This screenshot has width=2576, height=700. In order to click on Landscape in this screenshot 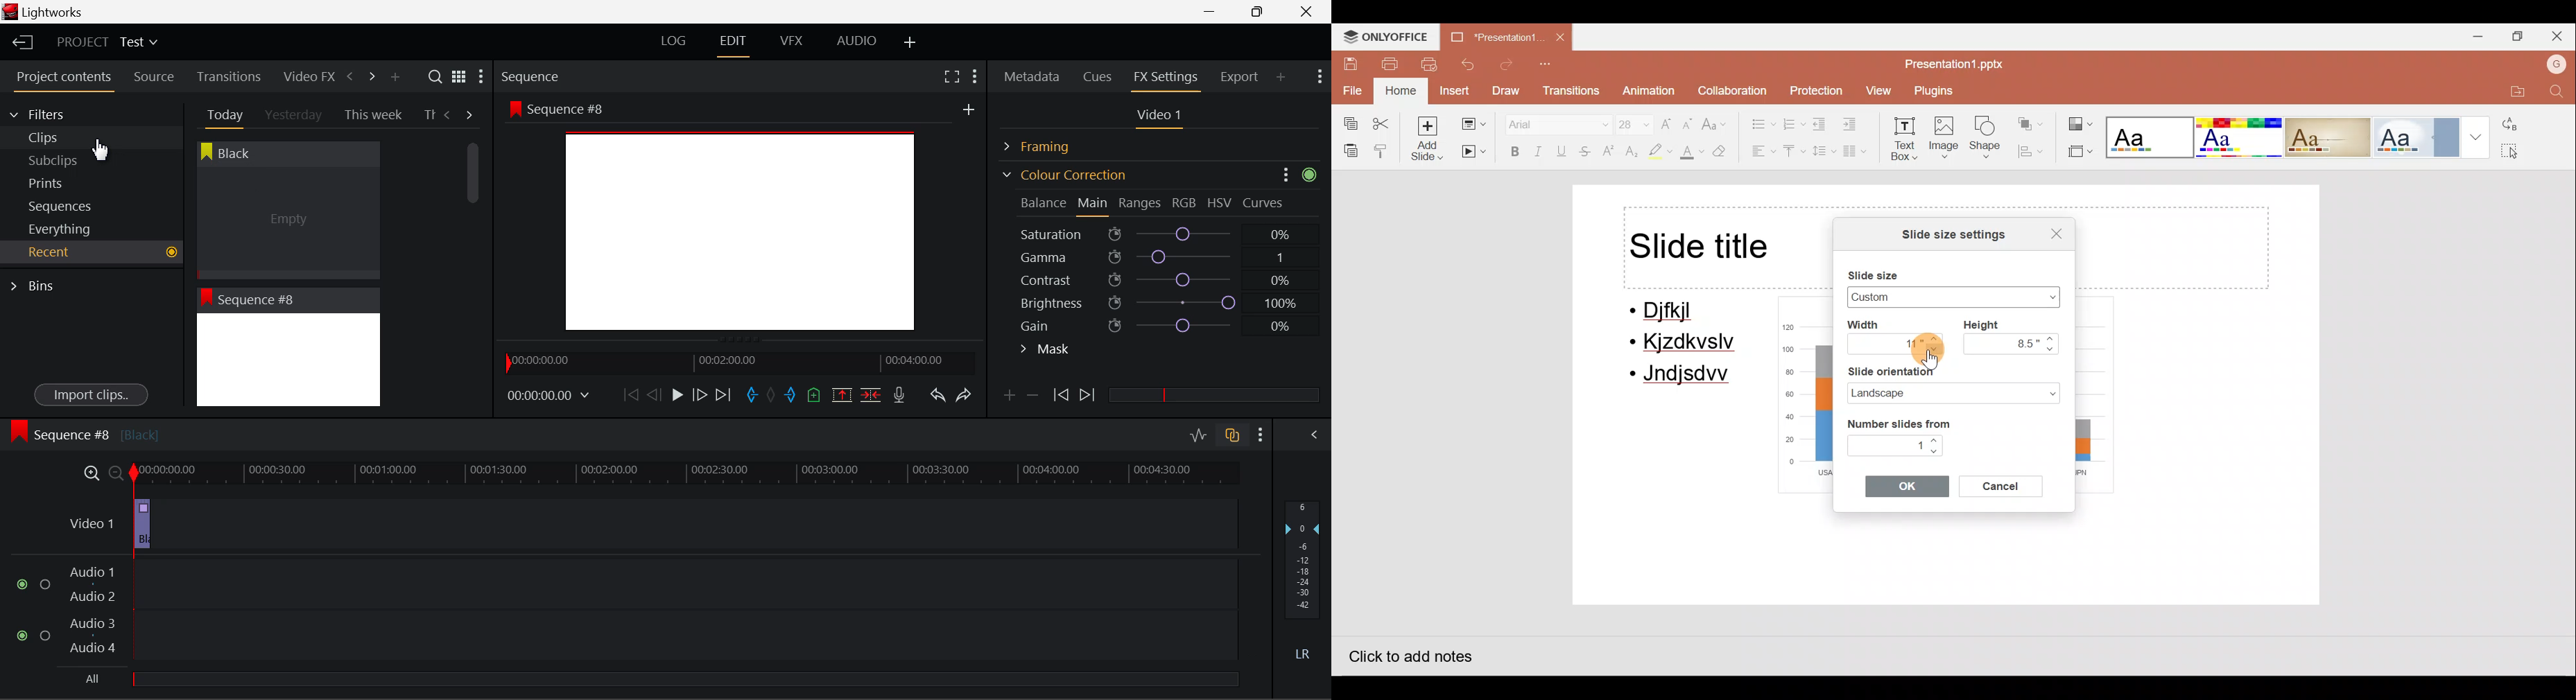, I will do `click(1923, 393)`.